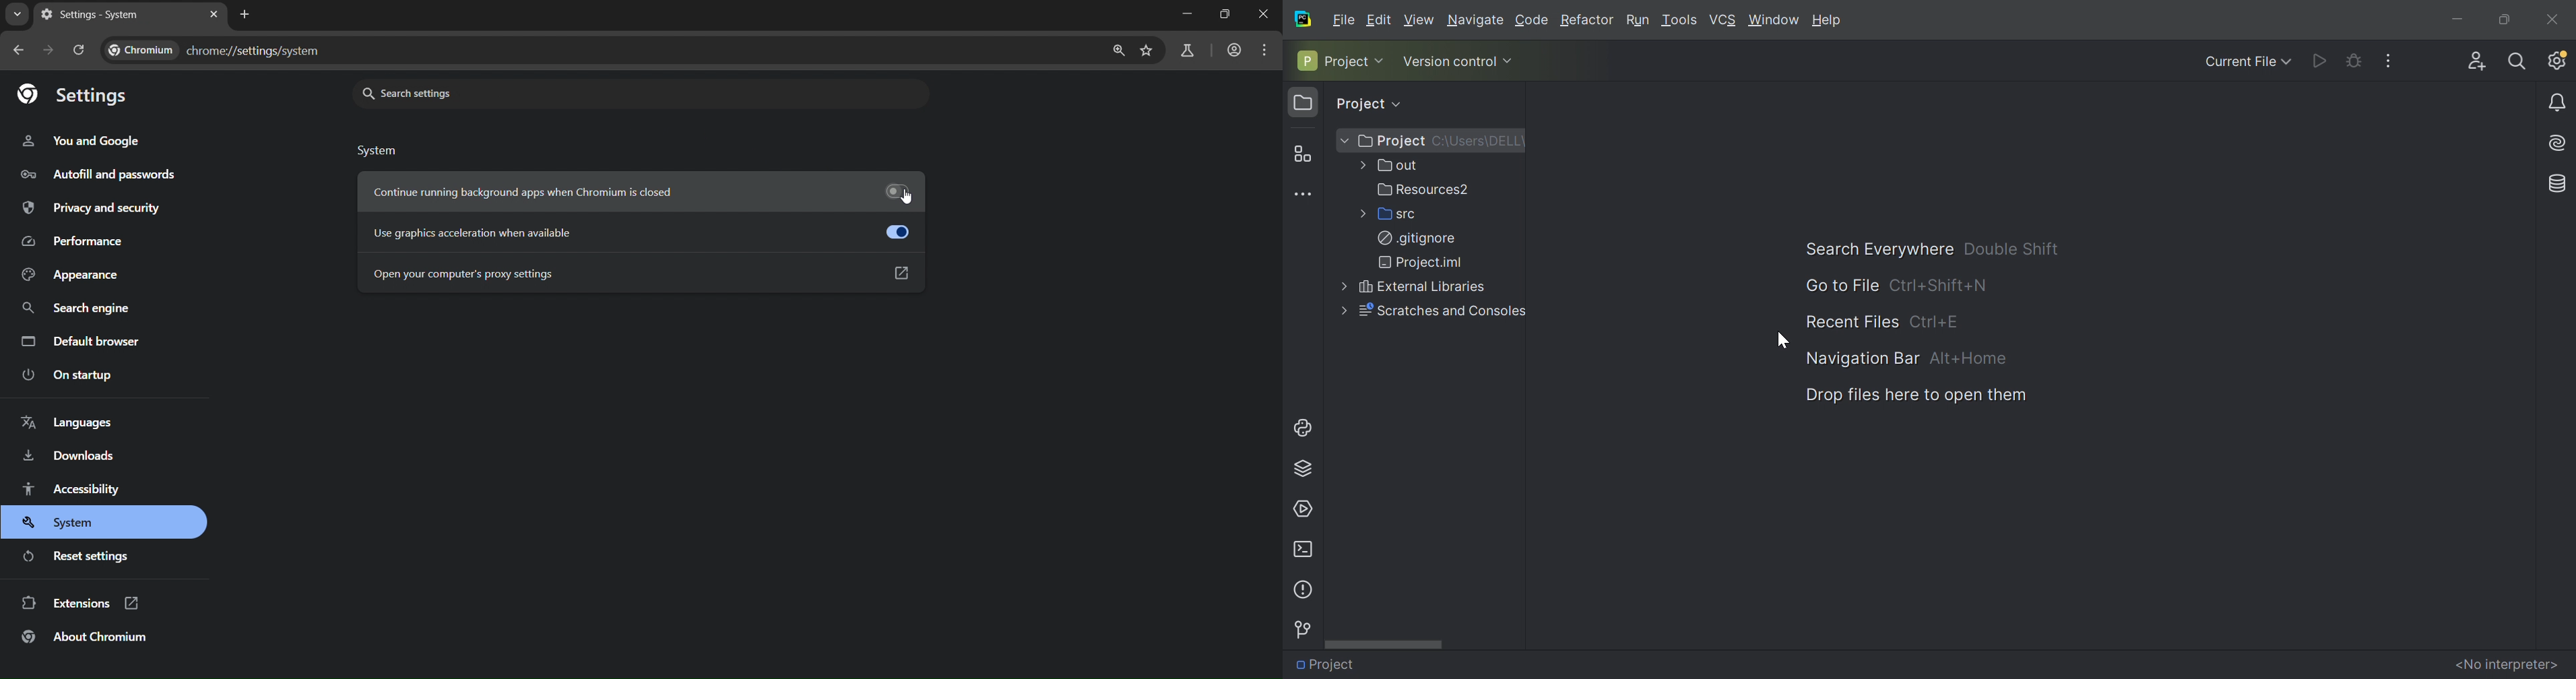 The height and width of the screenshot is (700, 2576). Describe the element at coordinates (1181, 15) in the screenshot. I see `minimize` at that location.